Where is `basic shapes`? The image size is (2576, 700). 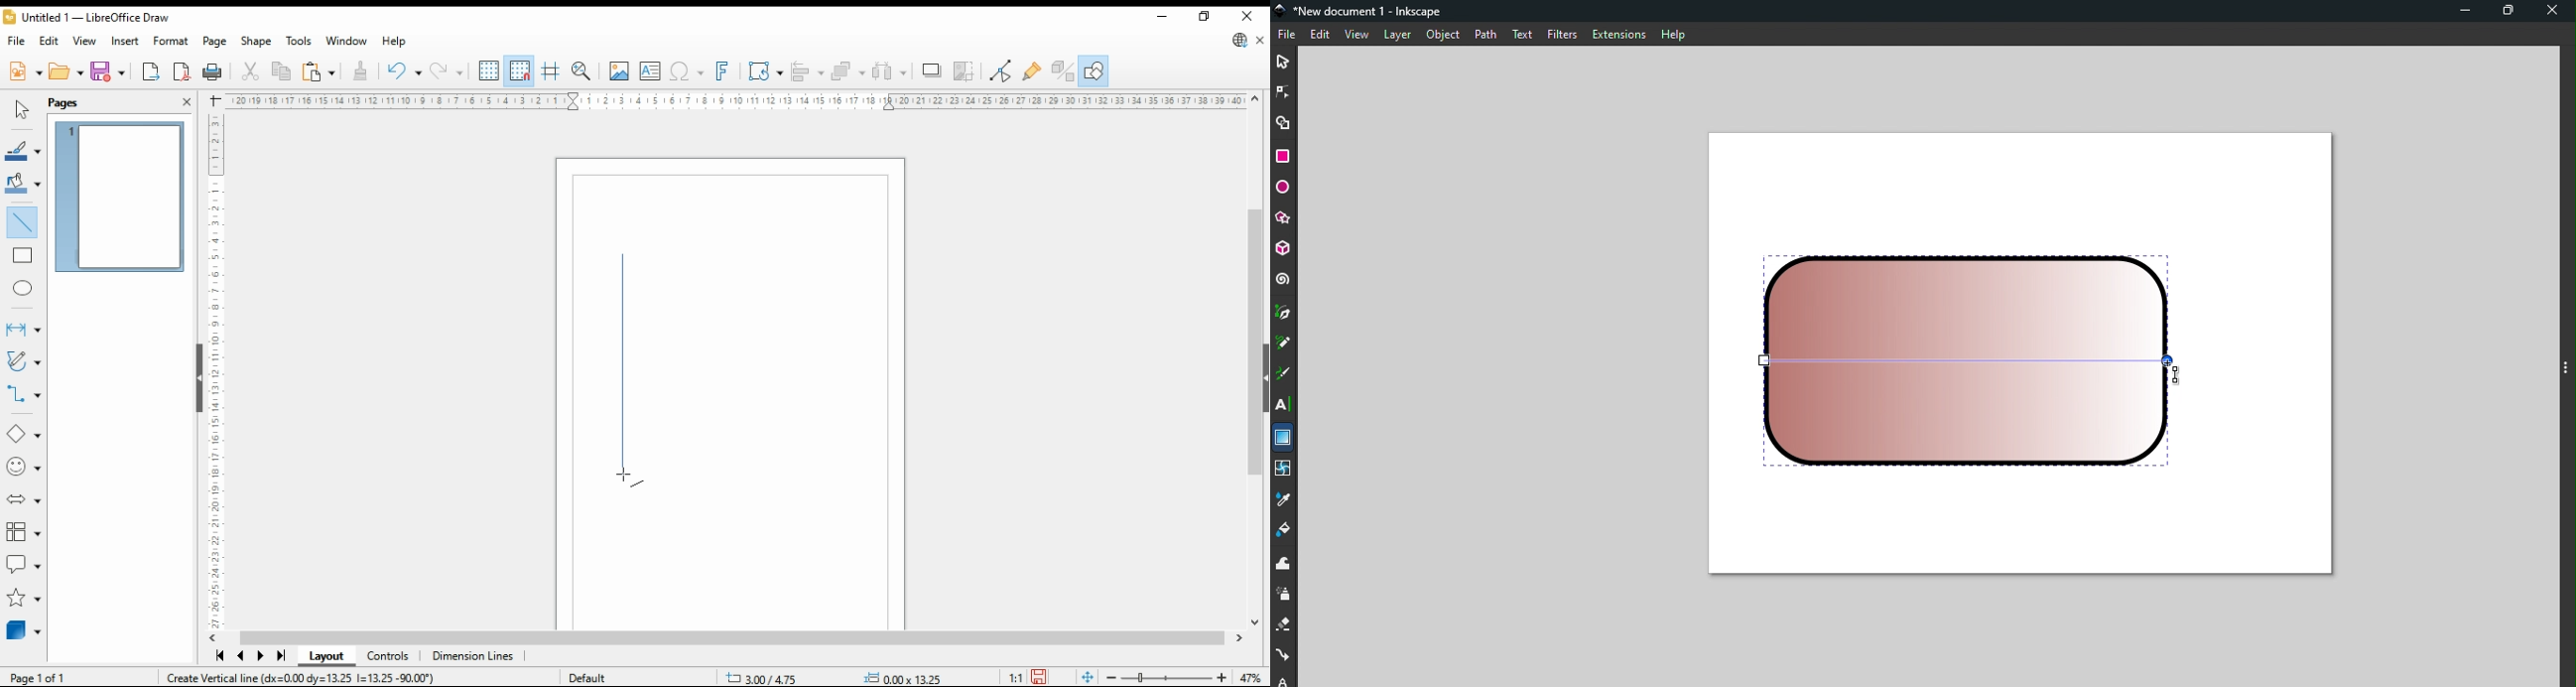 basic shapes is located at coordinates (20, 435).